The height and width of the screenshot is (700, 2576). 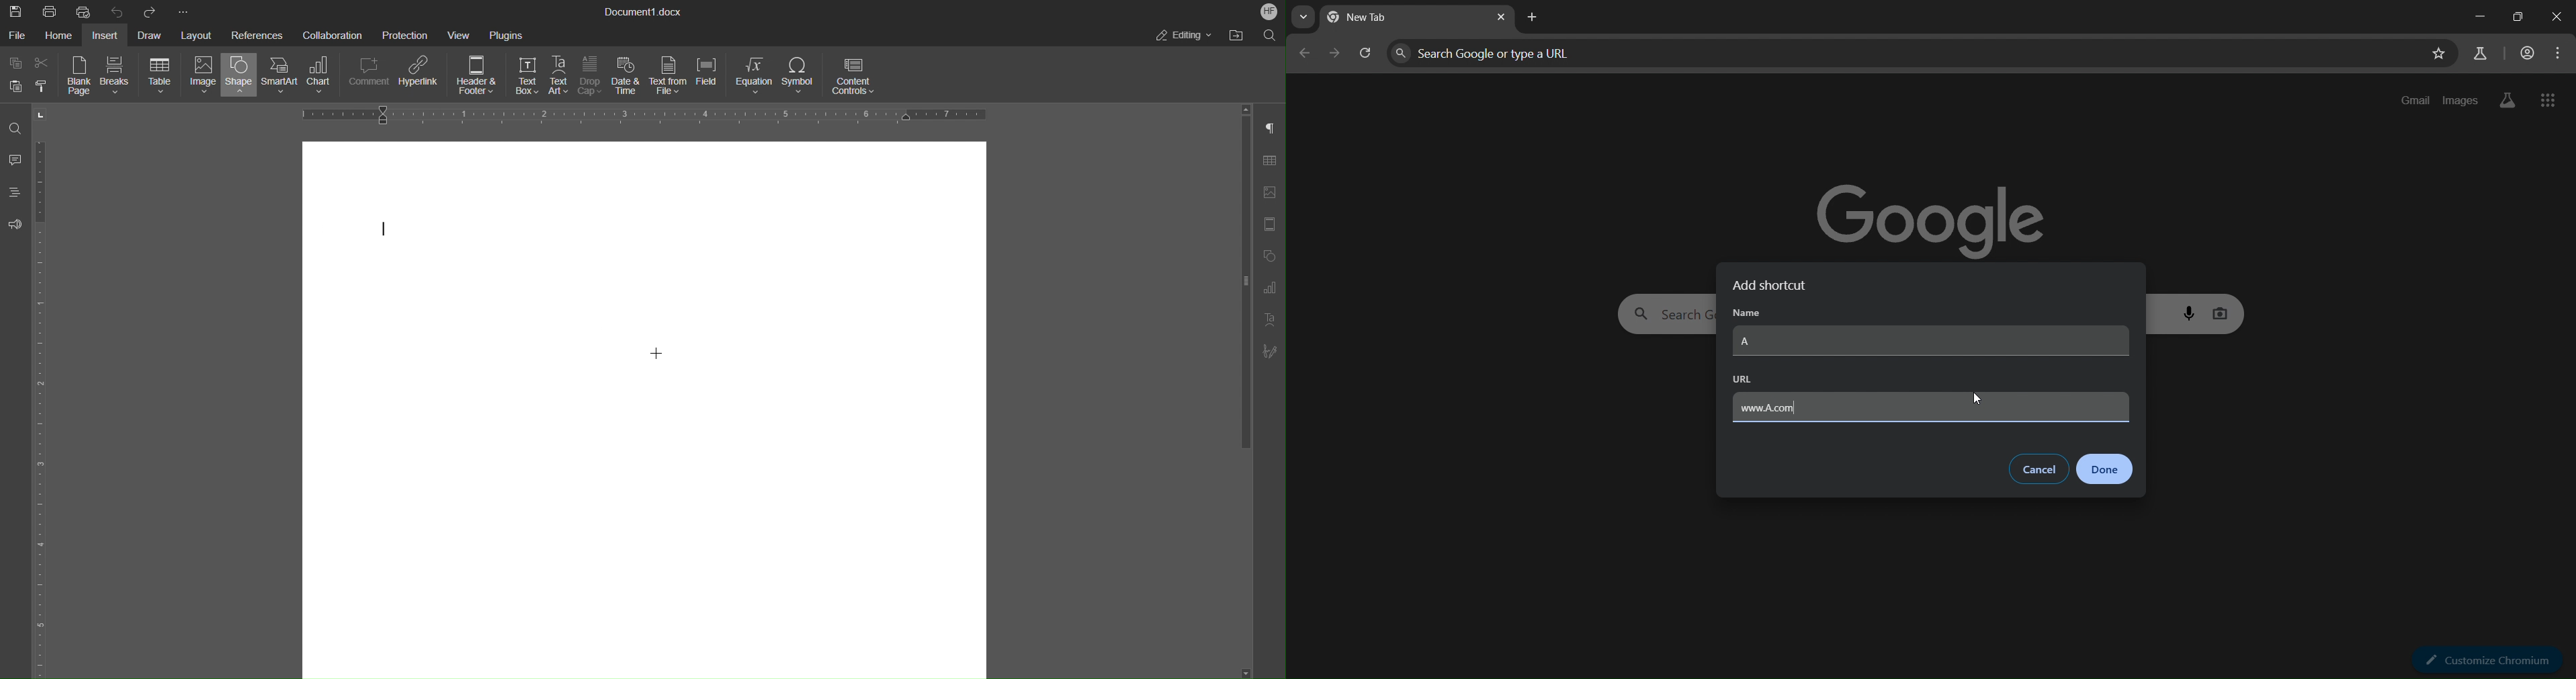 What do you see at coordinates (801, 78) in the screenshot?
I see `Symbol` at bounding box center [801, 78].